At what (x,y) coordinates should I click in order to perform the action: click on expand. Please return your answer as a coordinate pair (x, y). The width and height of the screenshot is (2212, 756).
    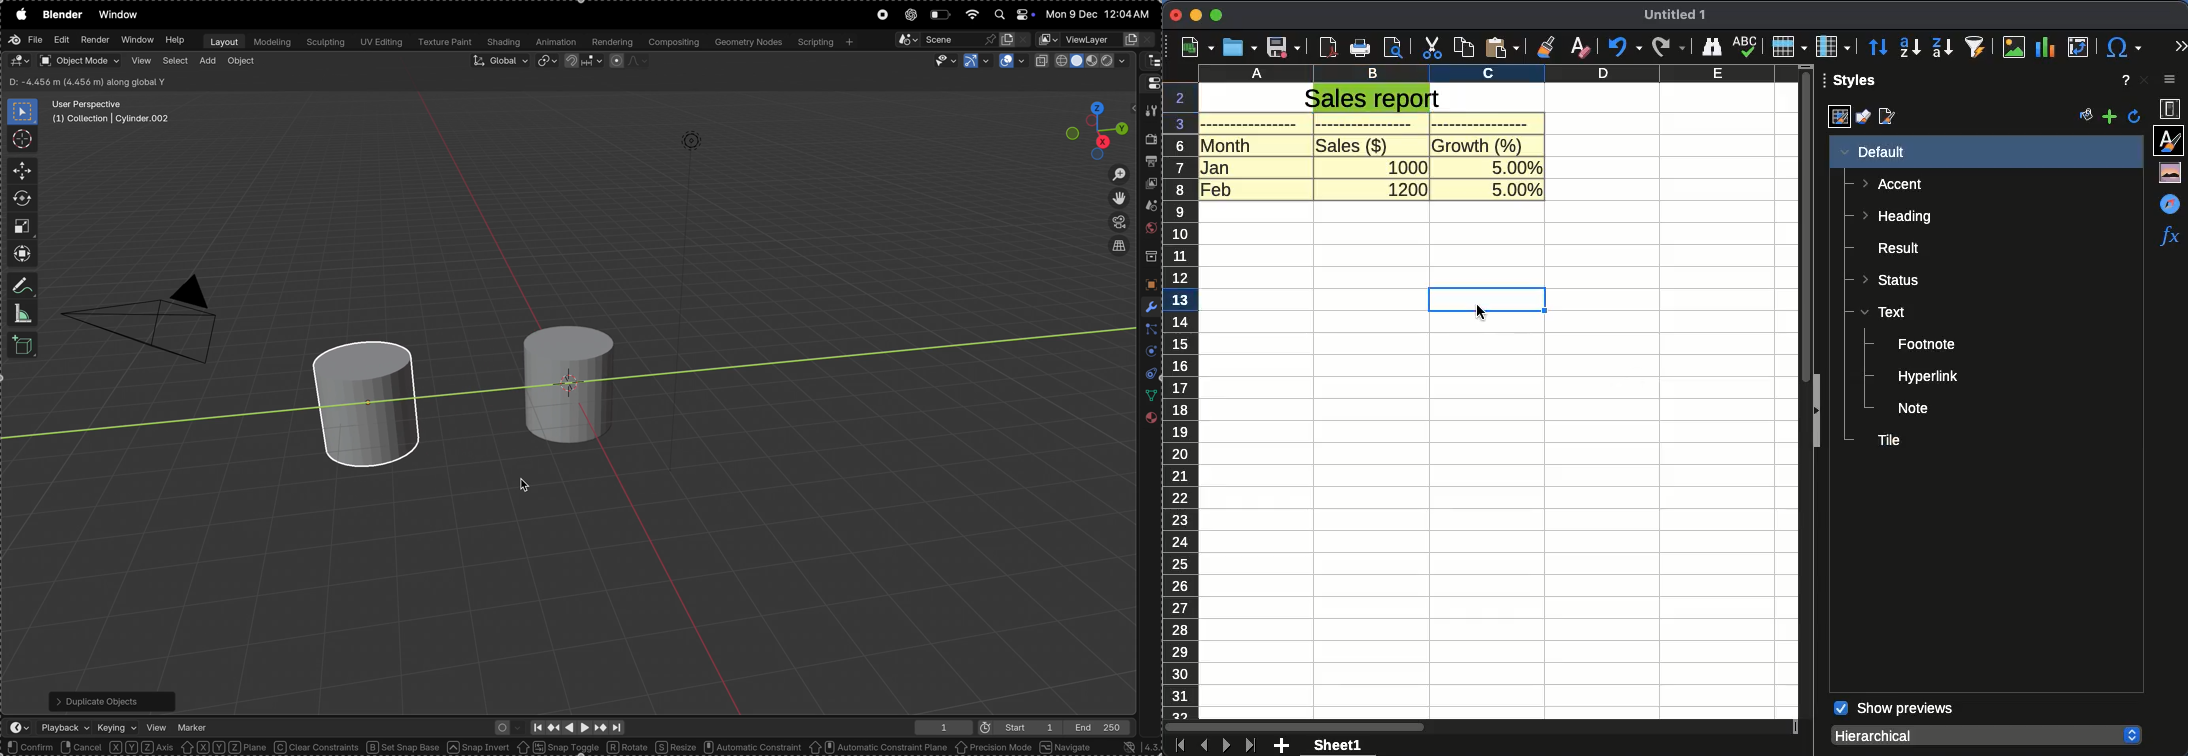
    Looking at the image, I should click on (2180, 47).